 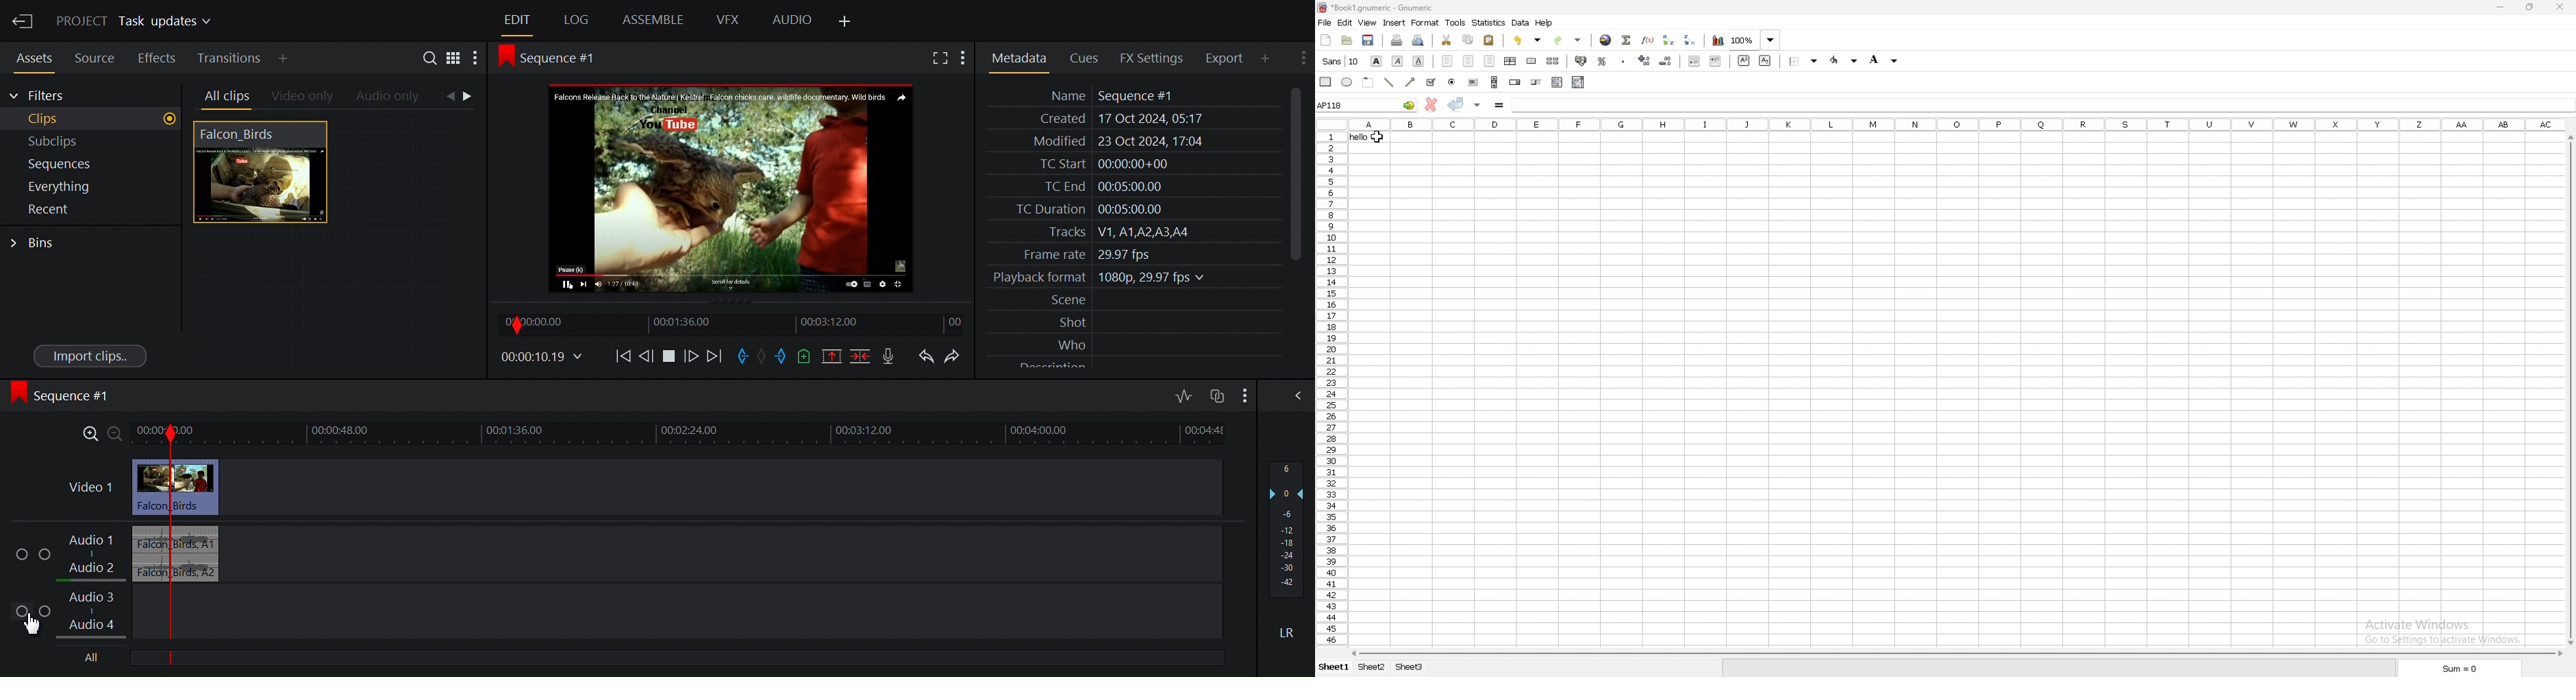 I want to click on scroll bar, so click(x=1956, y=654).